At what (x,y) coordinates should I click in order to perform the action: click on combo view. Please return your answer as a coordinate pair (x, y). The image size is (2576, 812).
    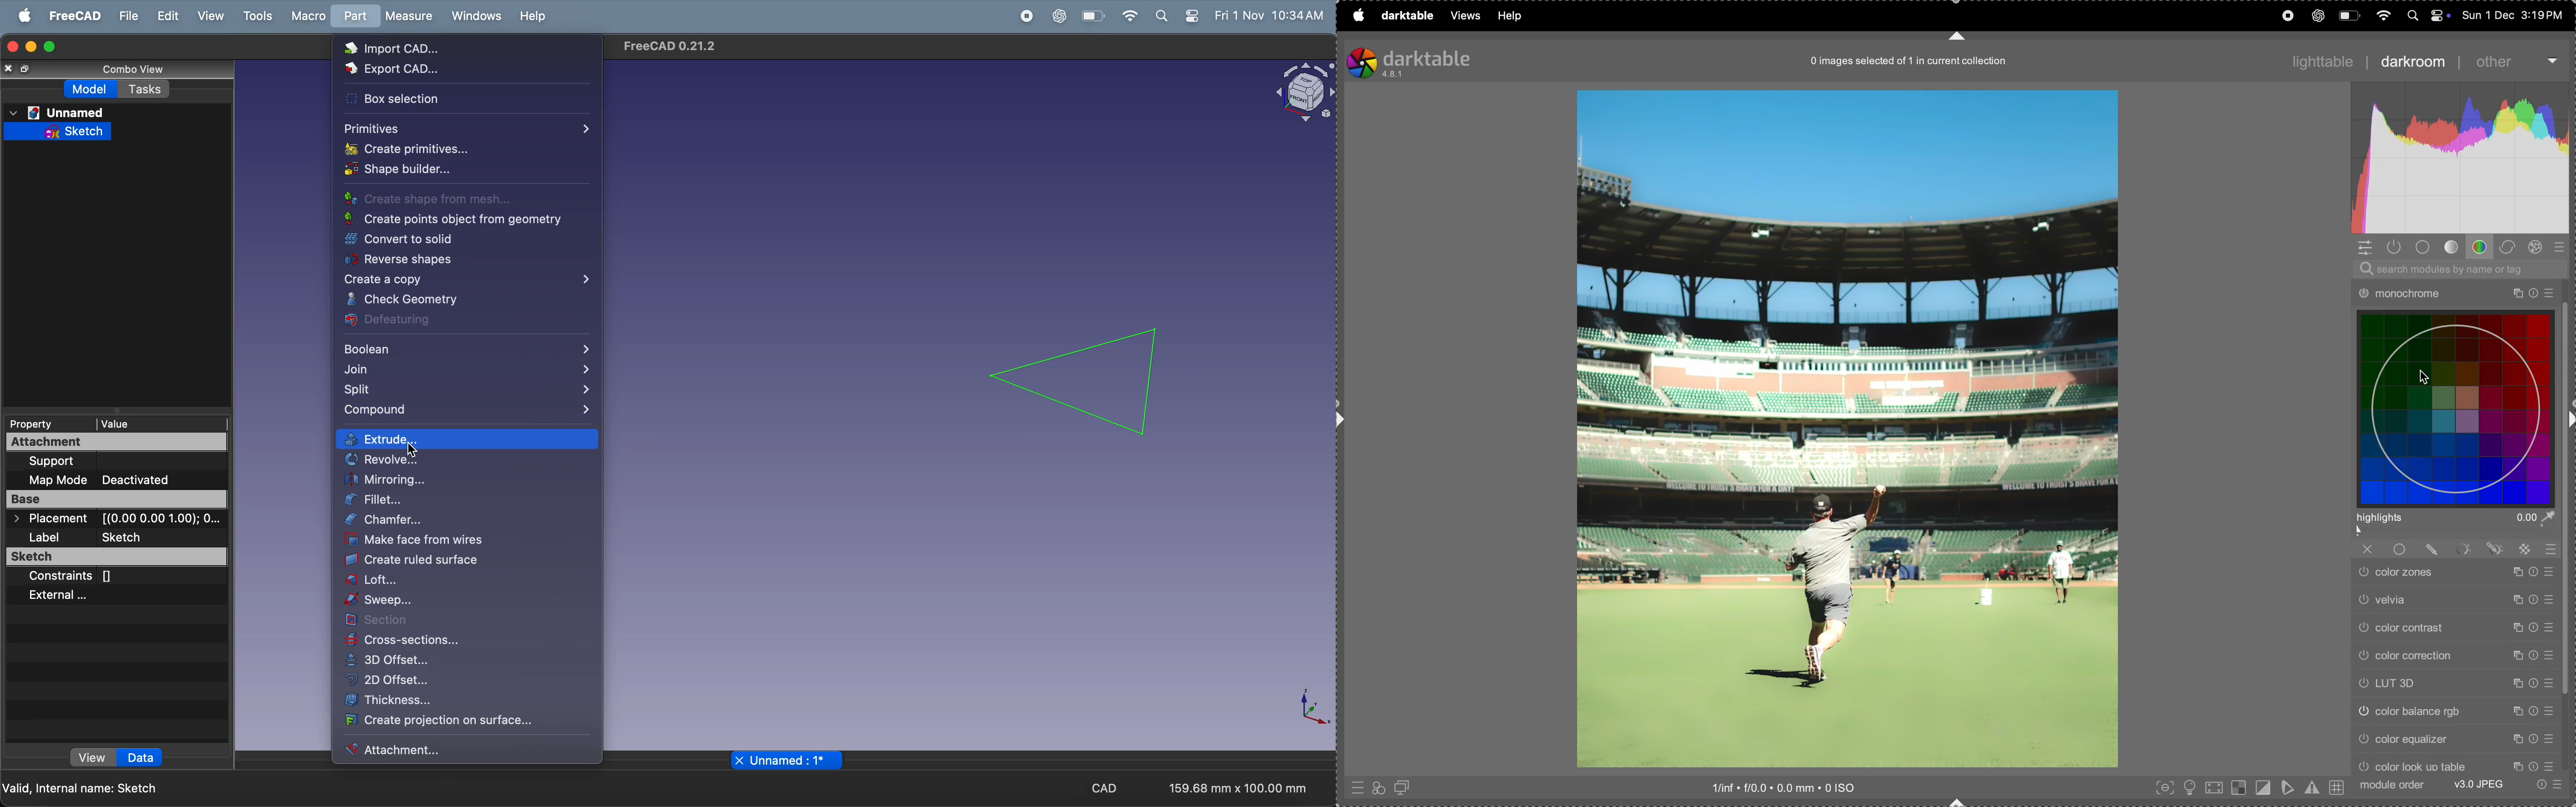
    Looking at the image, I should click on (123, 67).